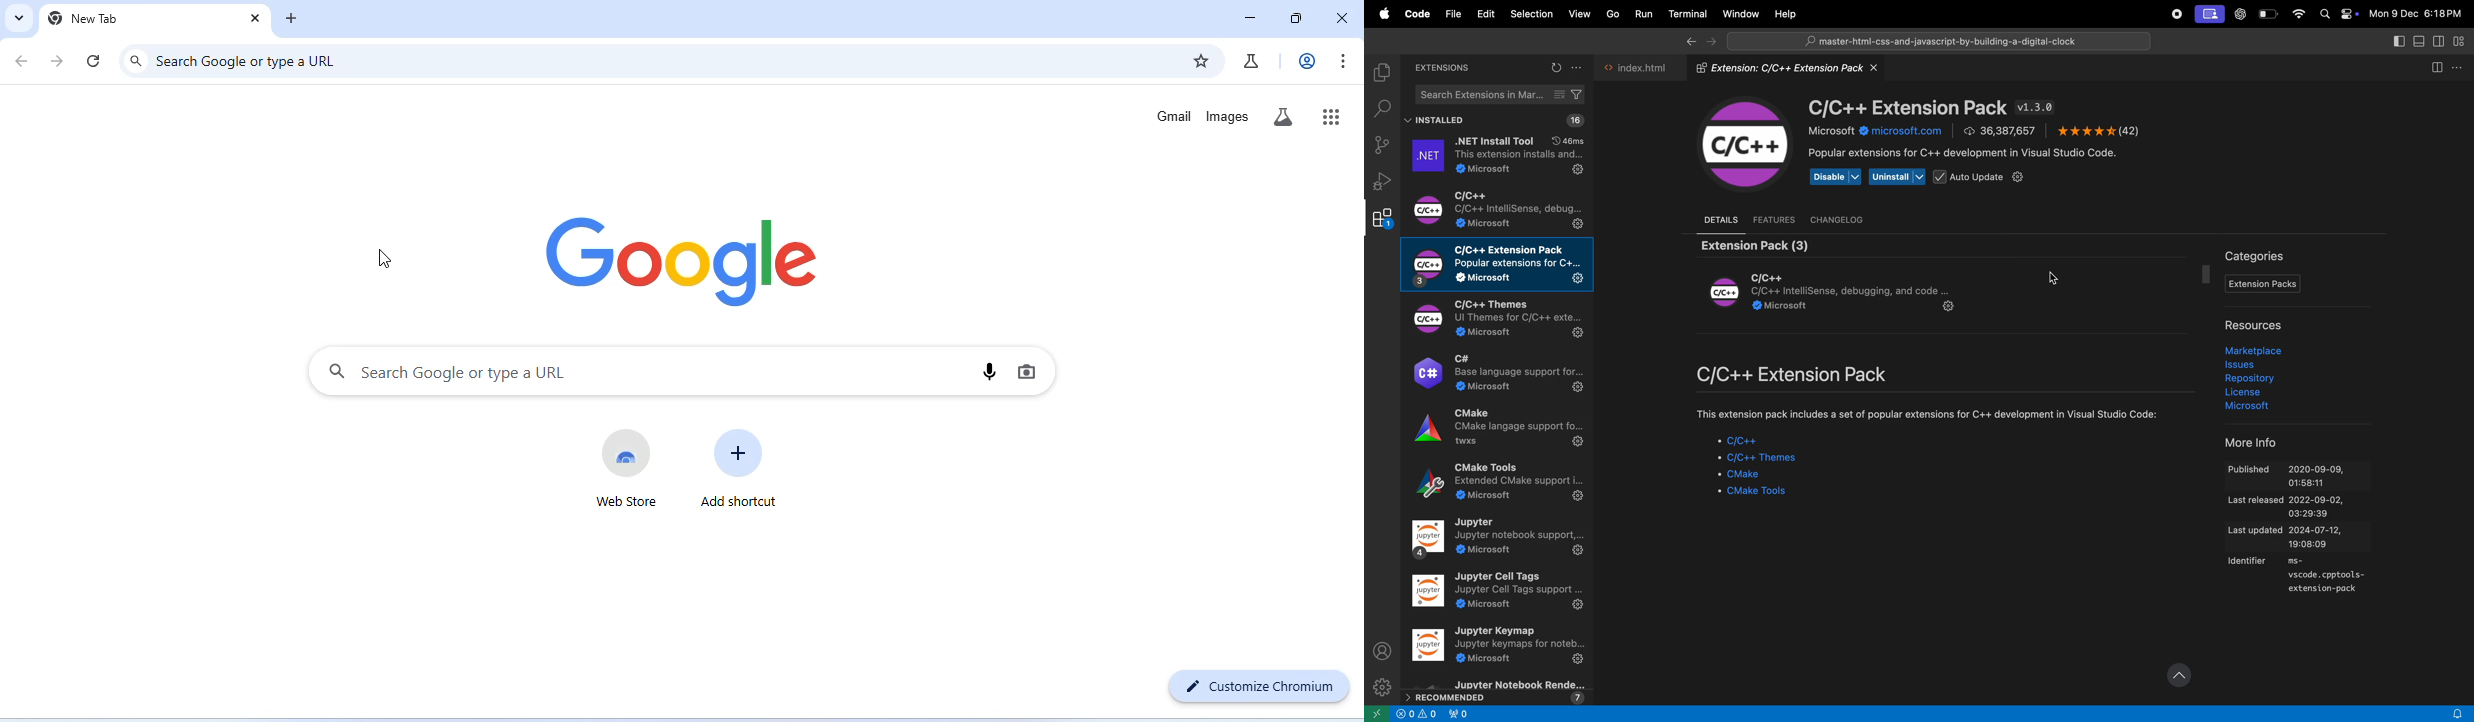  I want to click on Extension folder, so click(1785, 69).